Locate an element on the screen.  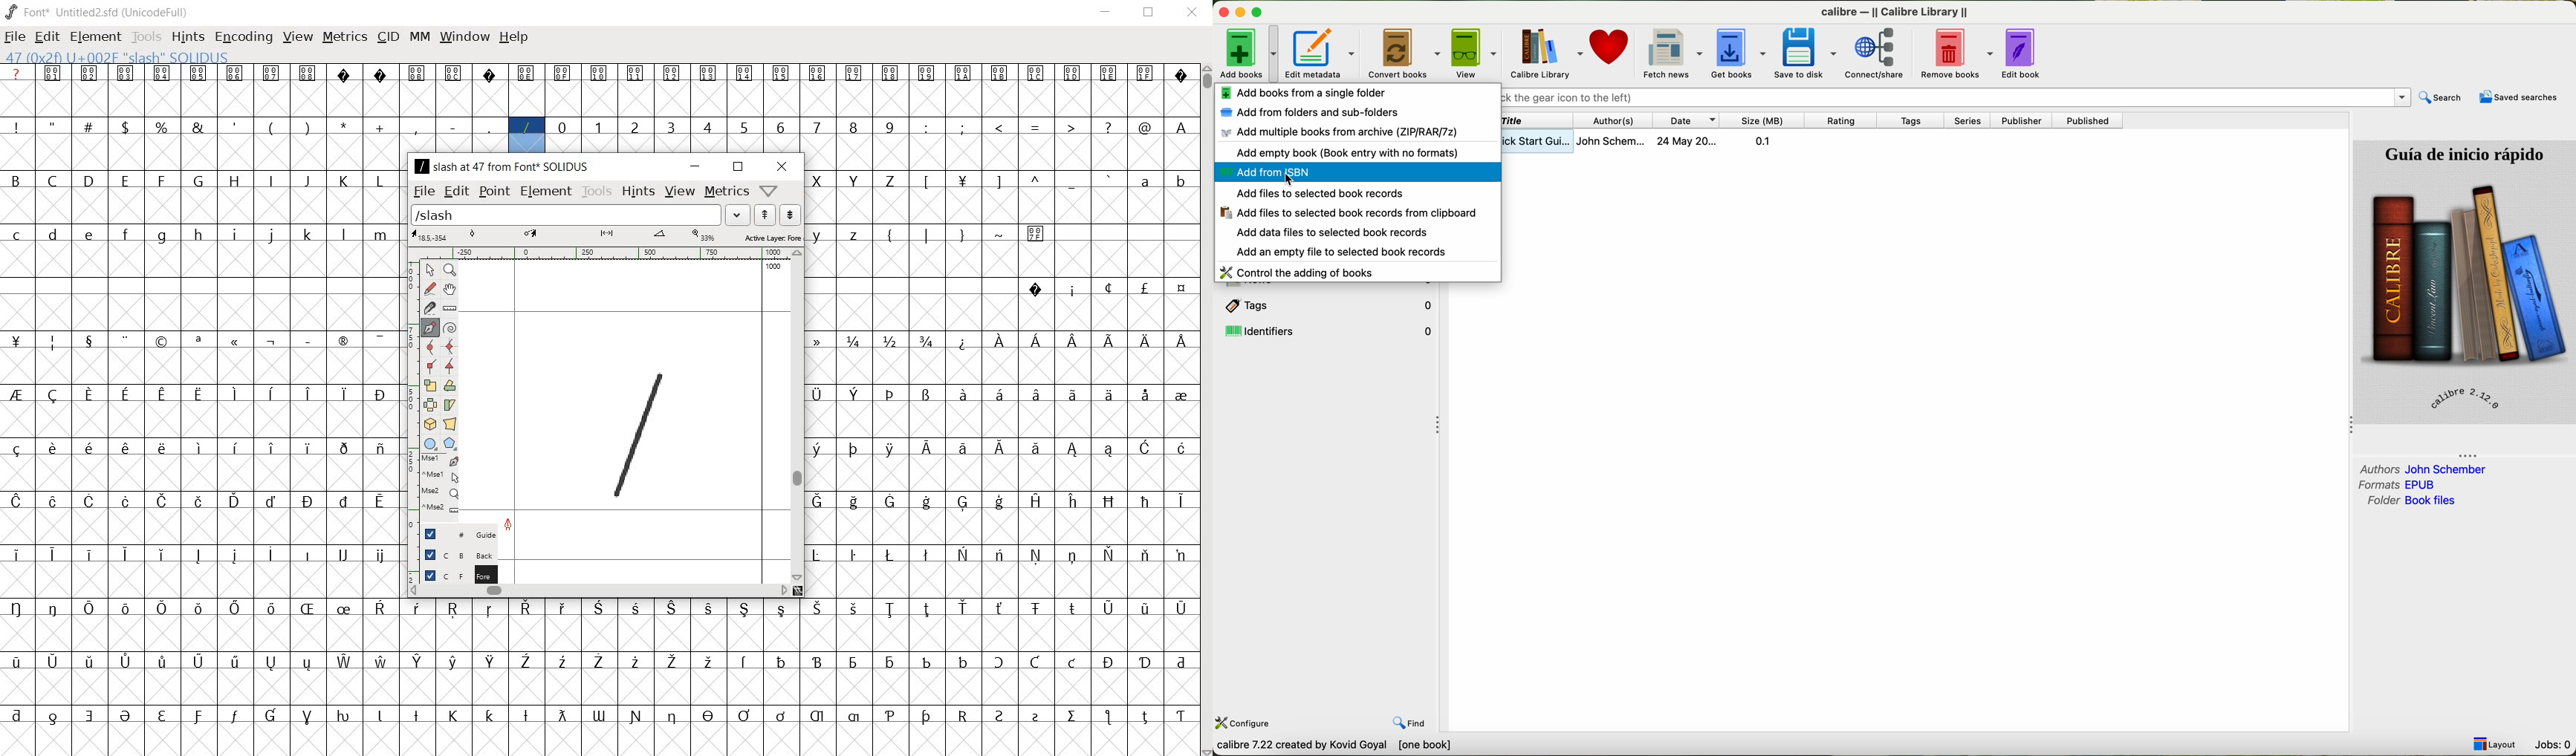
ENCODING is located at coordinates (243, 38).